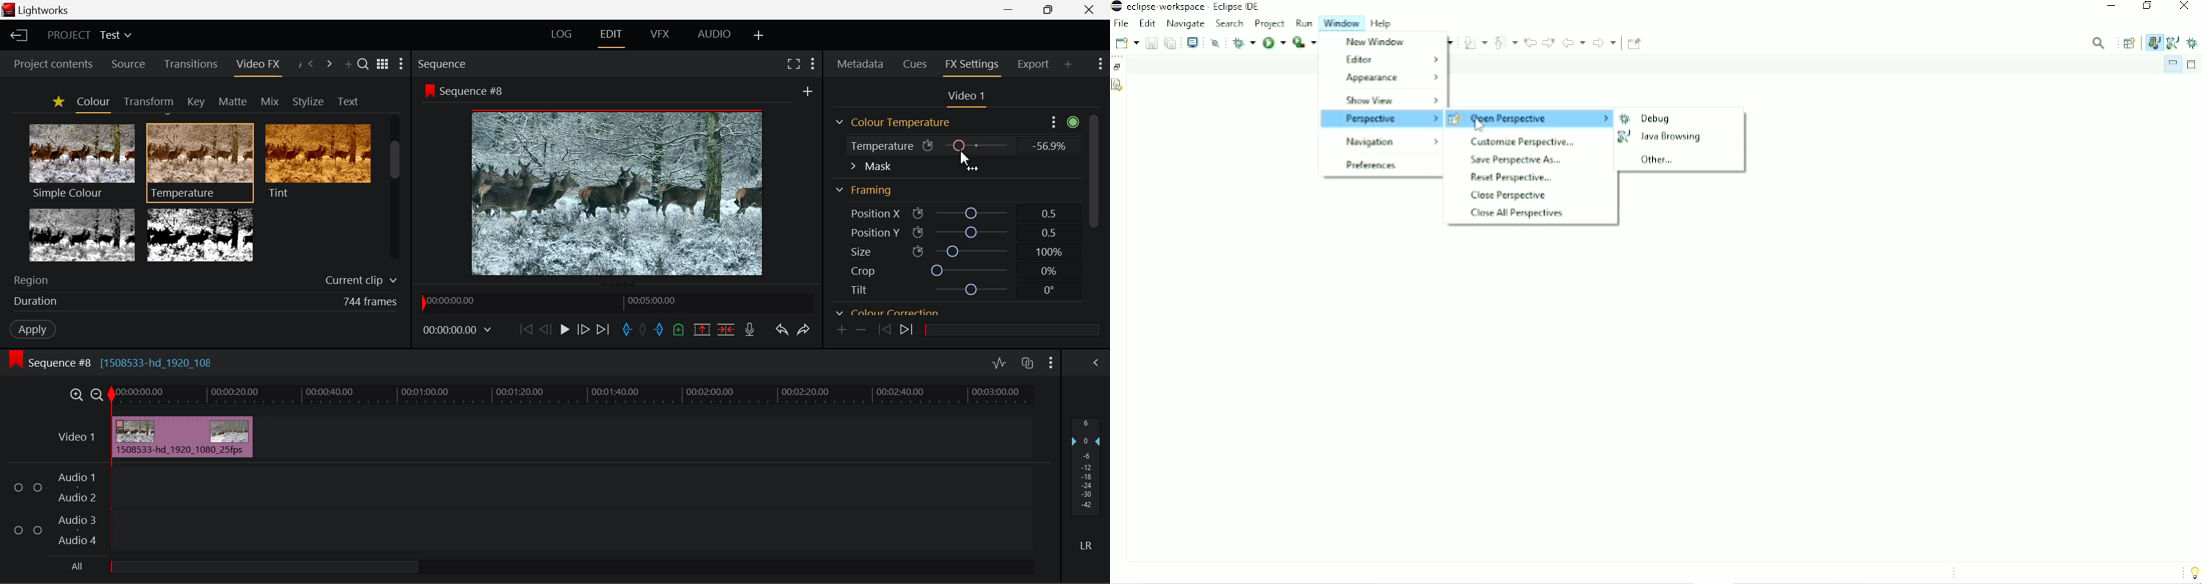  Describe the element at coordinates (861, 331) in the screenshot. I see `Remove keyframe` at that location.